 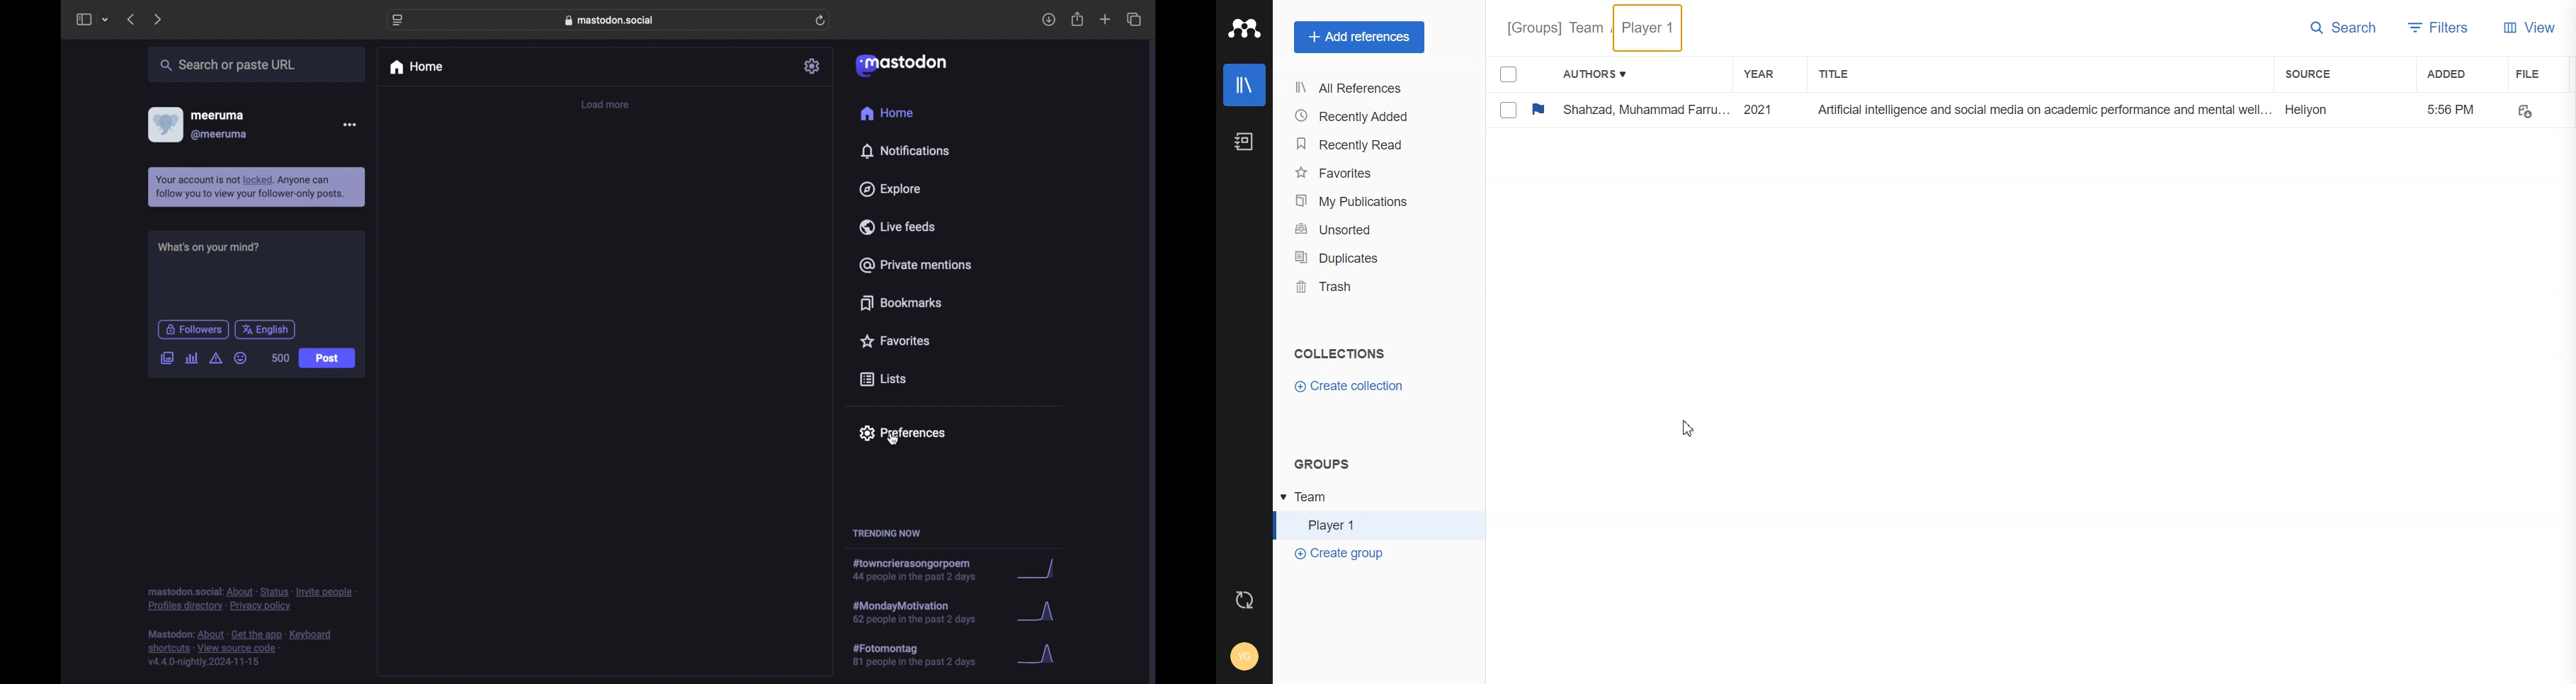 What do you see at coordinates (955, 611) in the screenshot?
I see `hashtag trend` at bounding box center [955, 611].